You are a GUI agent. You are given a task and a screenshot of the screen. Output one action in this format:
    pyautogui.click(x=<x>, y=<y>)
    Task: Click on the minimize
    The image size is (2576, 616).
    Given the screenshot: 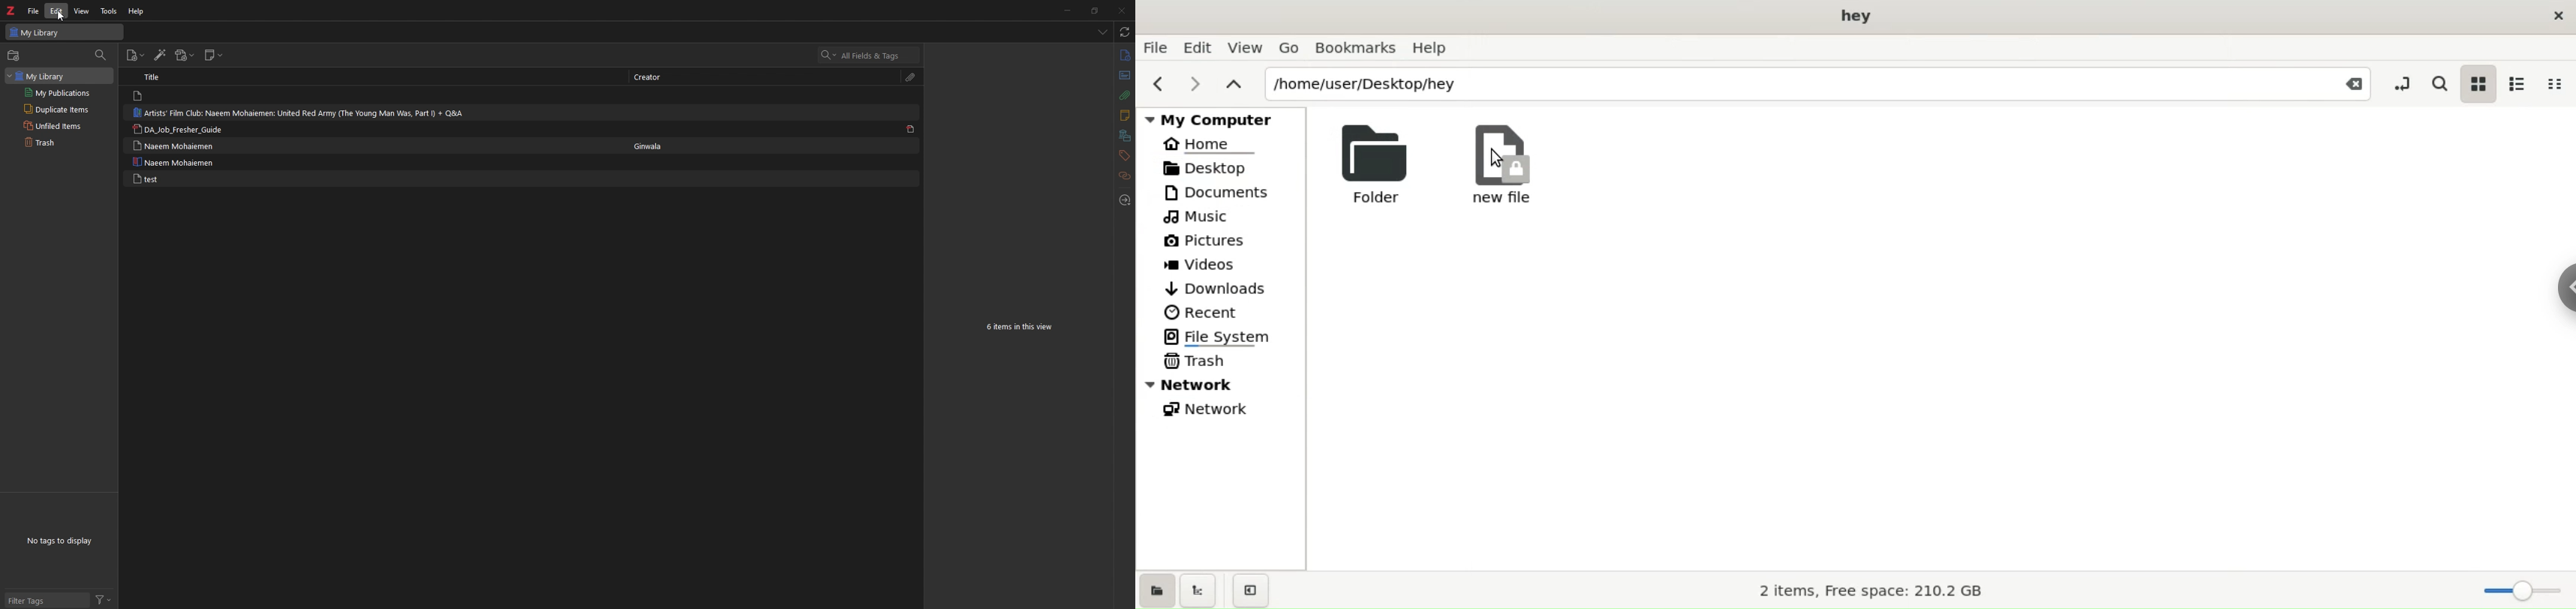 What is the action you would take?
    pyautogui.click(x=1067, y=10)
    